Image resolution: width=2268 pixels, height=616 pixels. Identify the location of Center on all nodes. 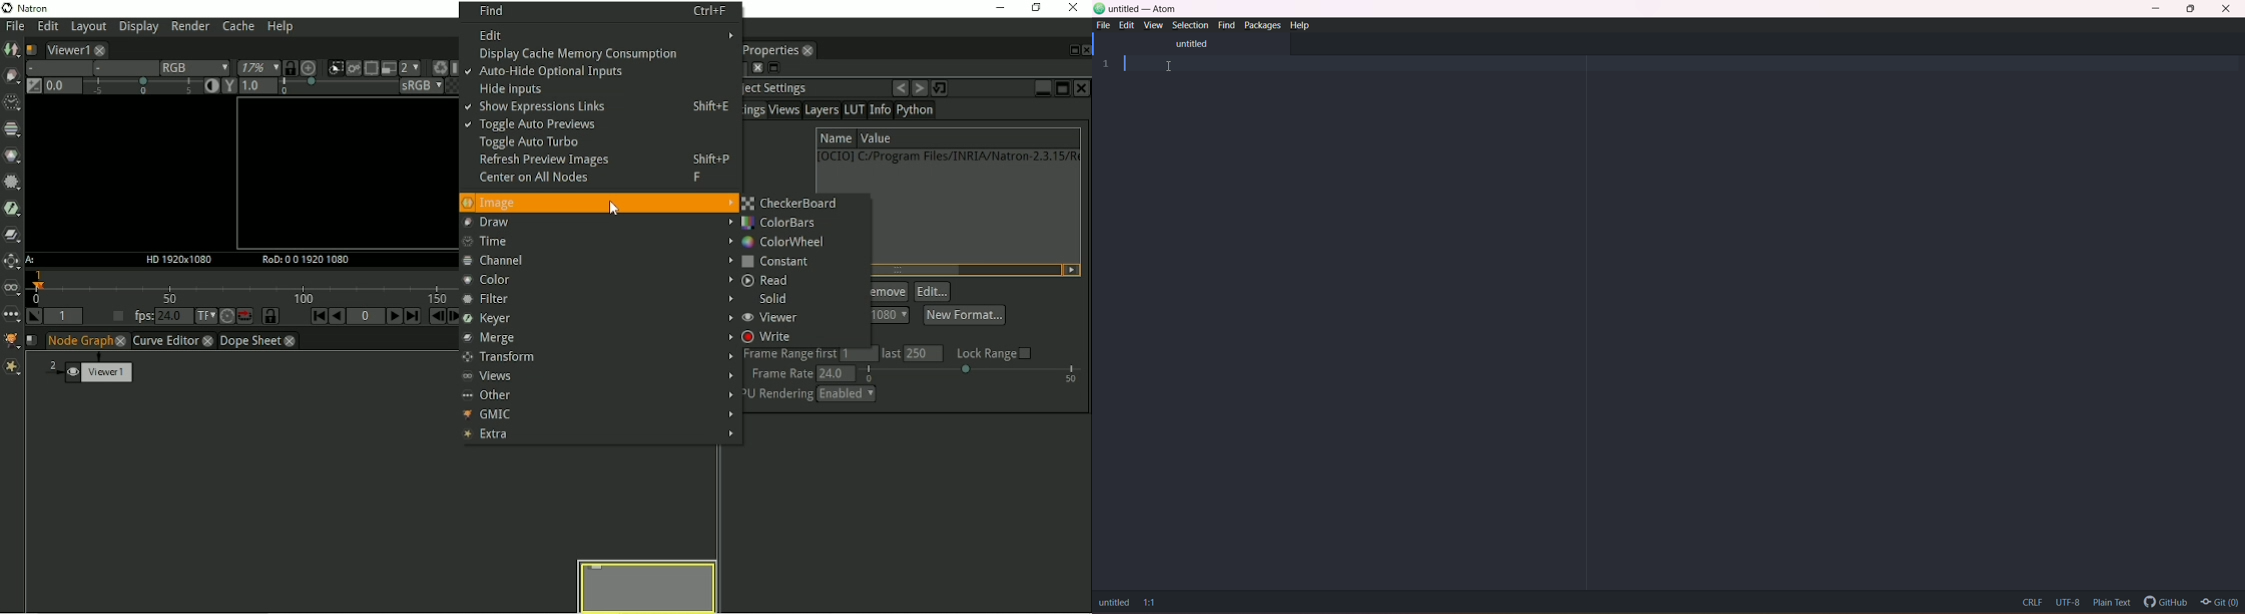
(604, 179).